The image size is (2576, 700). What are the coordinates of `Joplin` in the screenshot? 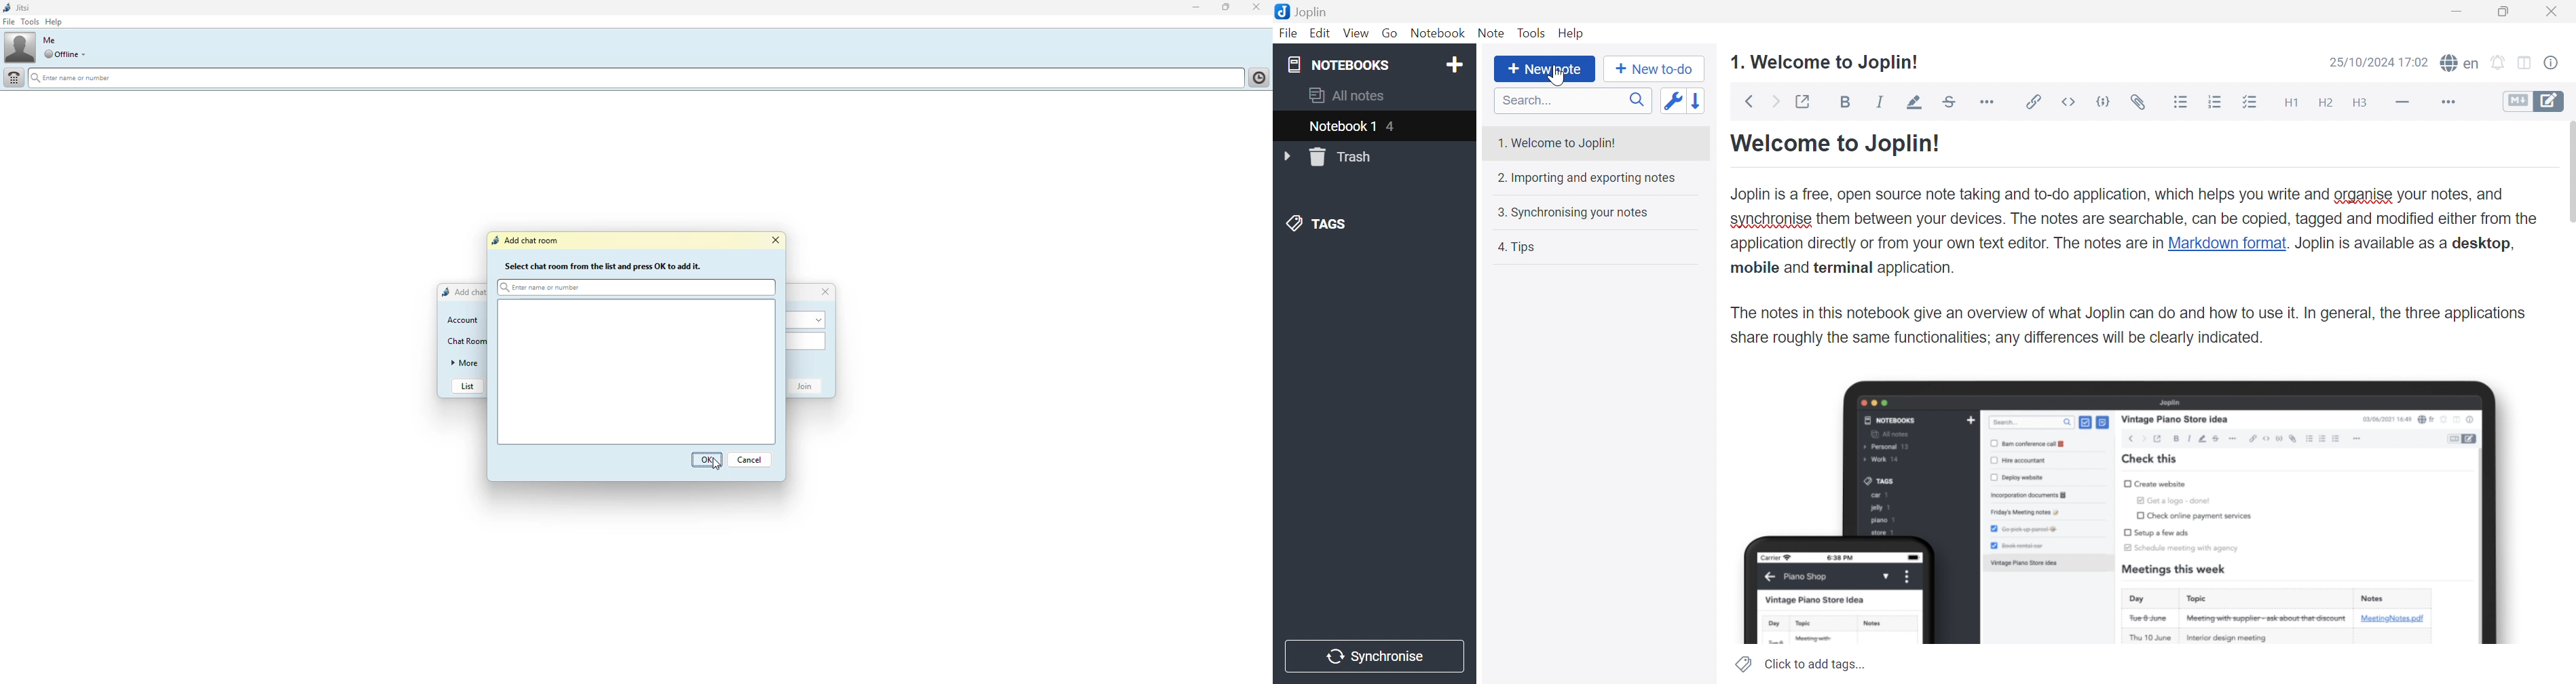 It's located at (1303, 14).